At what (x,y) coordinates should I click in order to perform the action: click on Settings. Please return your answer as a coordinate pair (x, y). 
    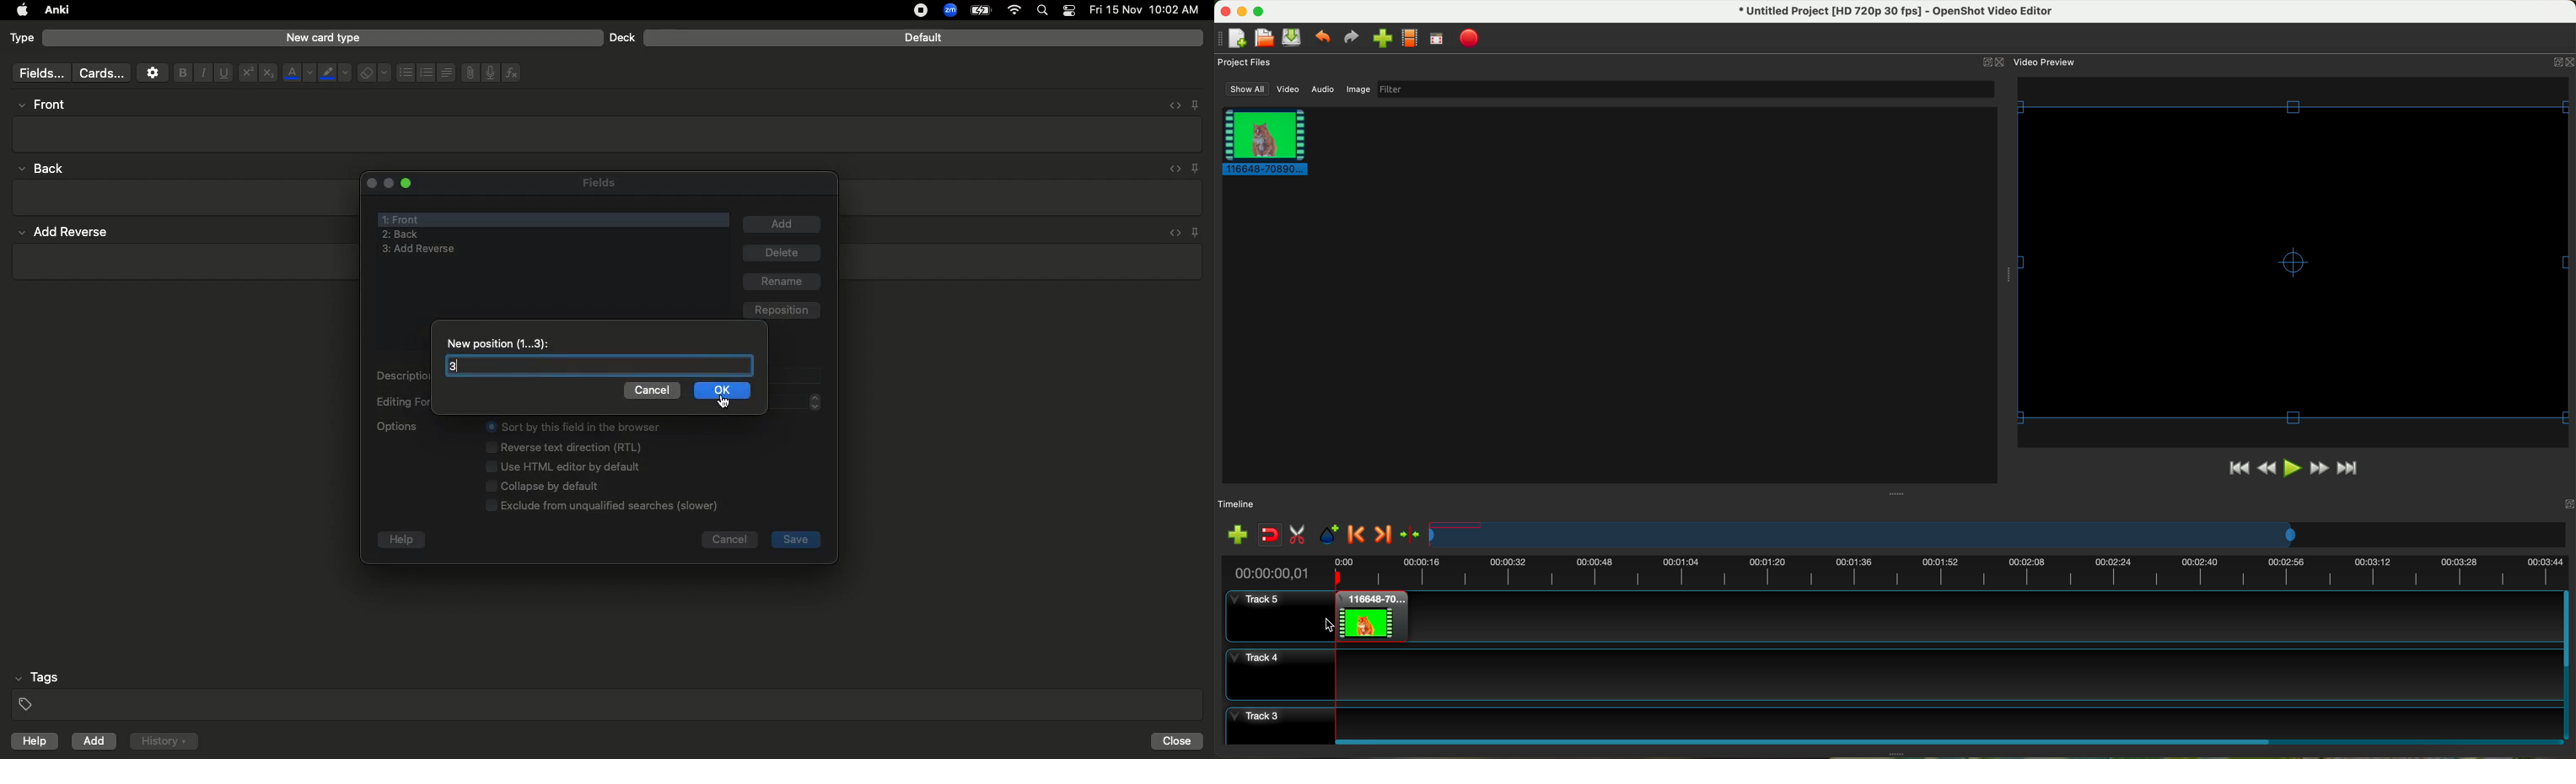
    Looking at the image, I should click on (153, 73).